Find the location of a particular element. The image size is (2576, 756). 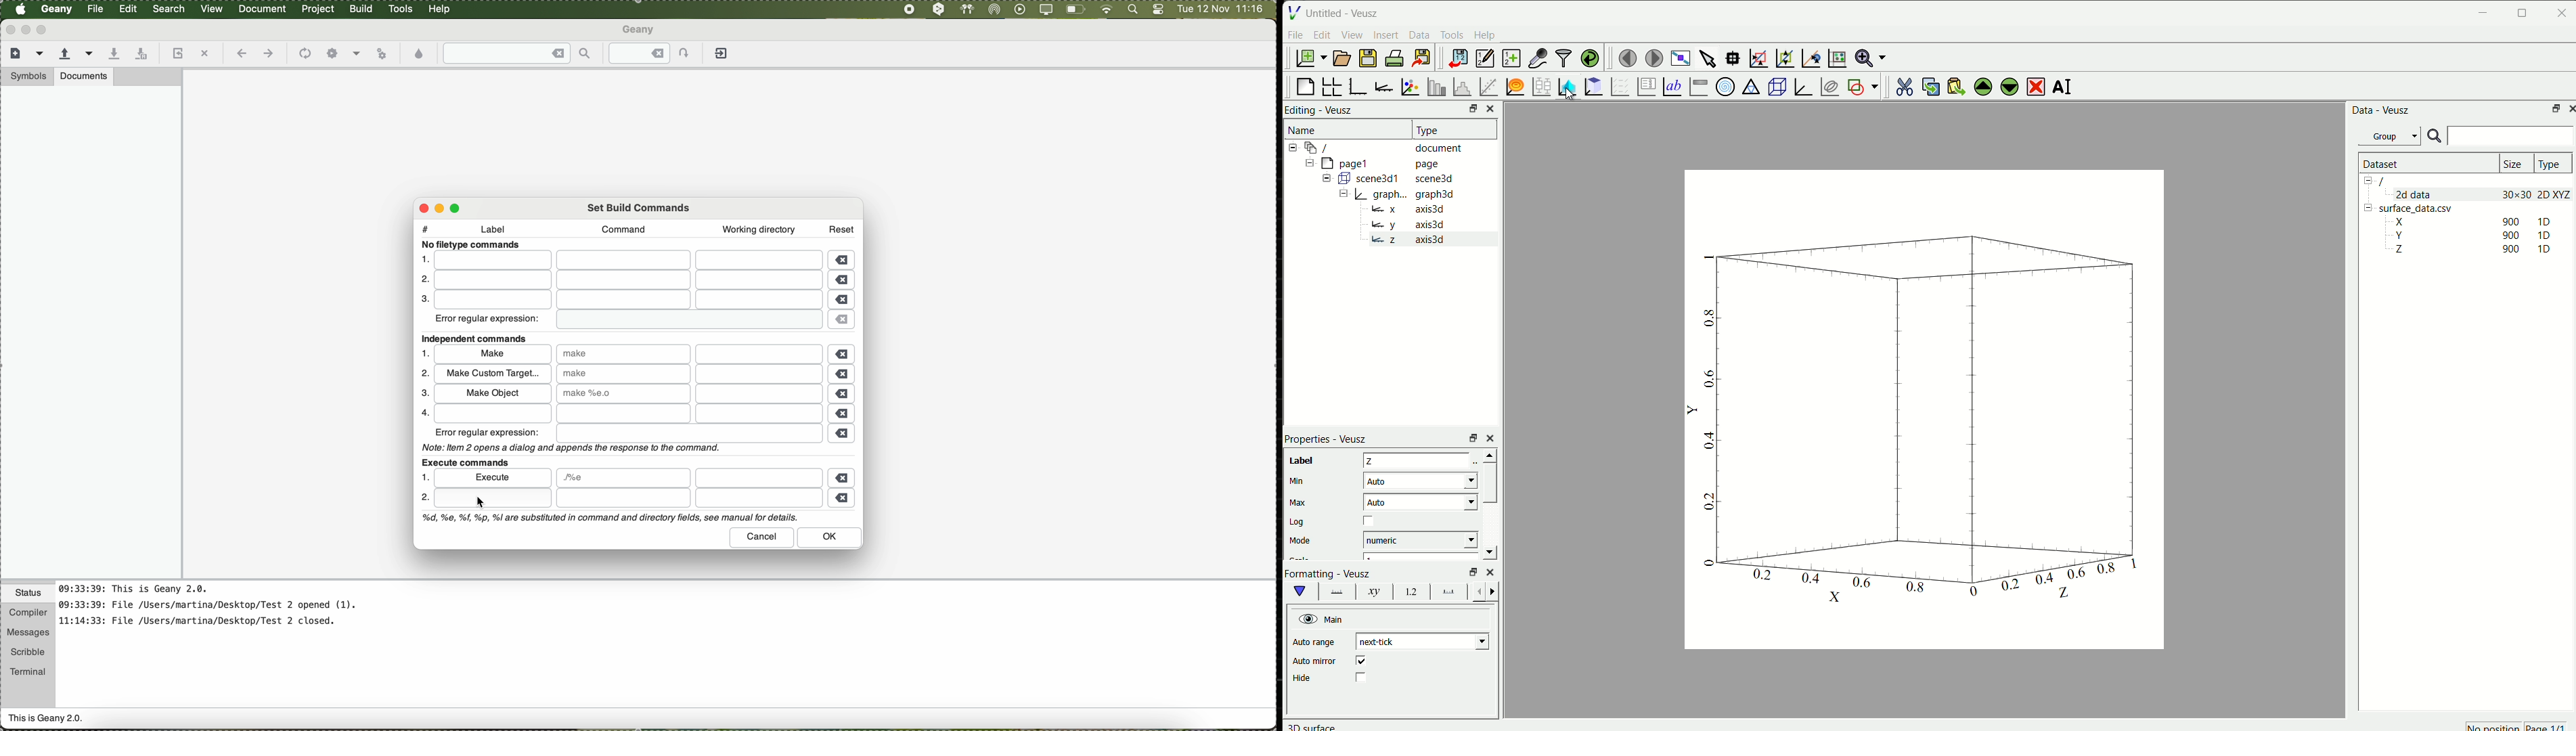

Edit is located at coordinates (1323, 35).